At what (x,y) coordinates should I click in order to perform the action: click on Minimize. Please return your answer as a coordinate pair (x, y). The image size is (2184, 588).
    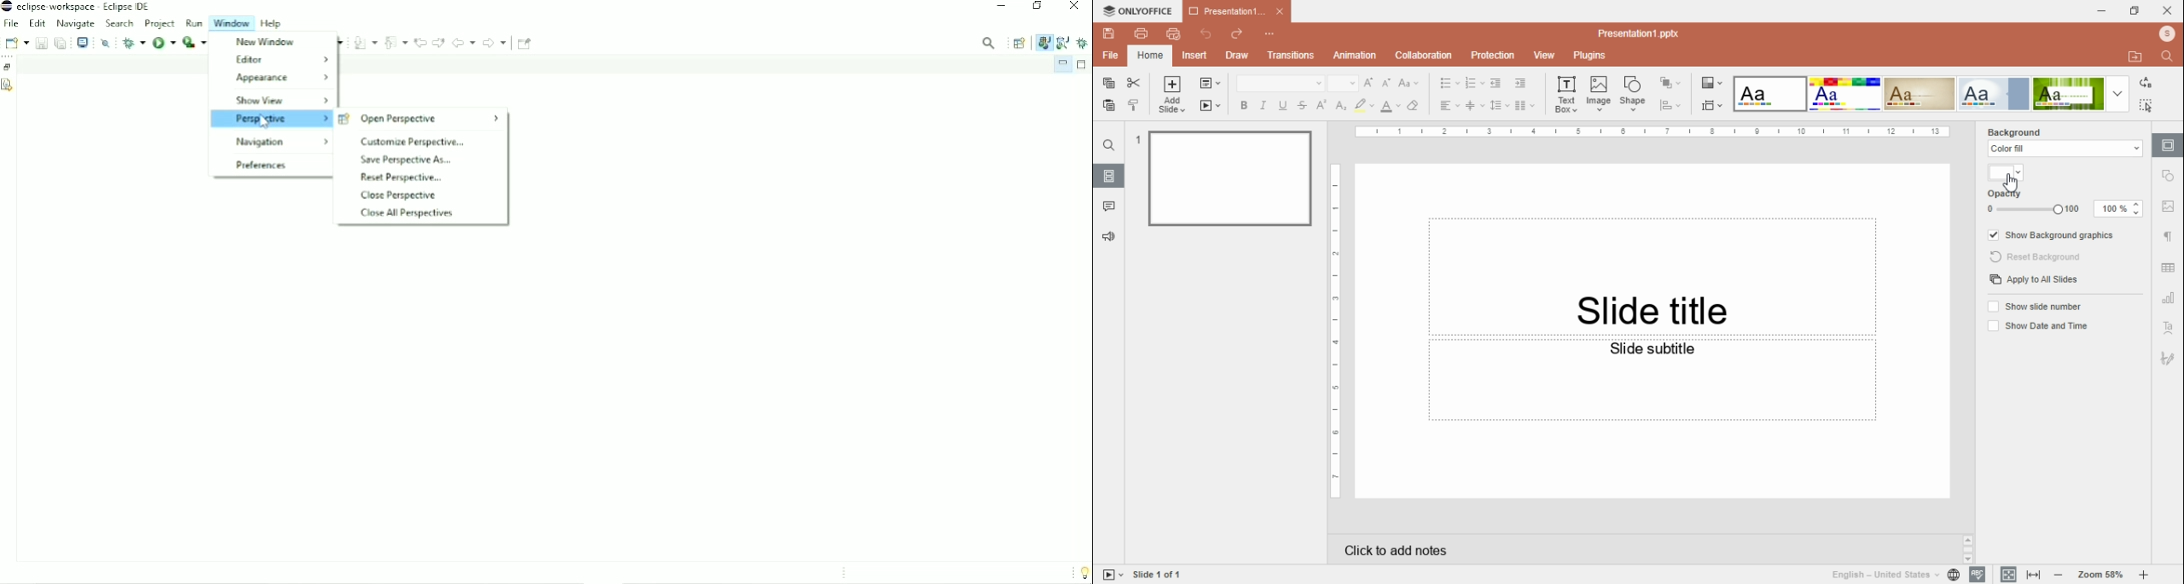
    Looking at the image, I should click on (1062, 64).